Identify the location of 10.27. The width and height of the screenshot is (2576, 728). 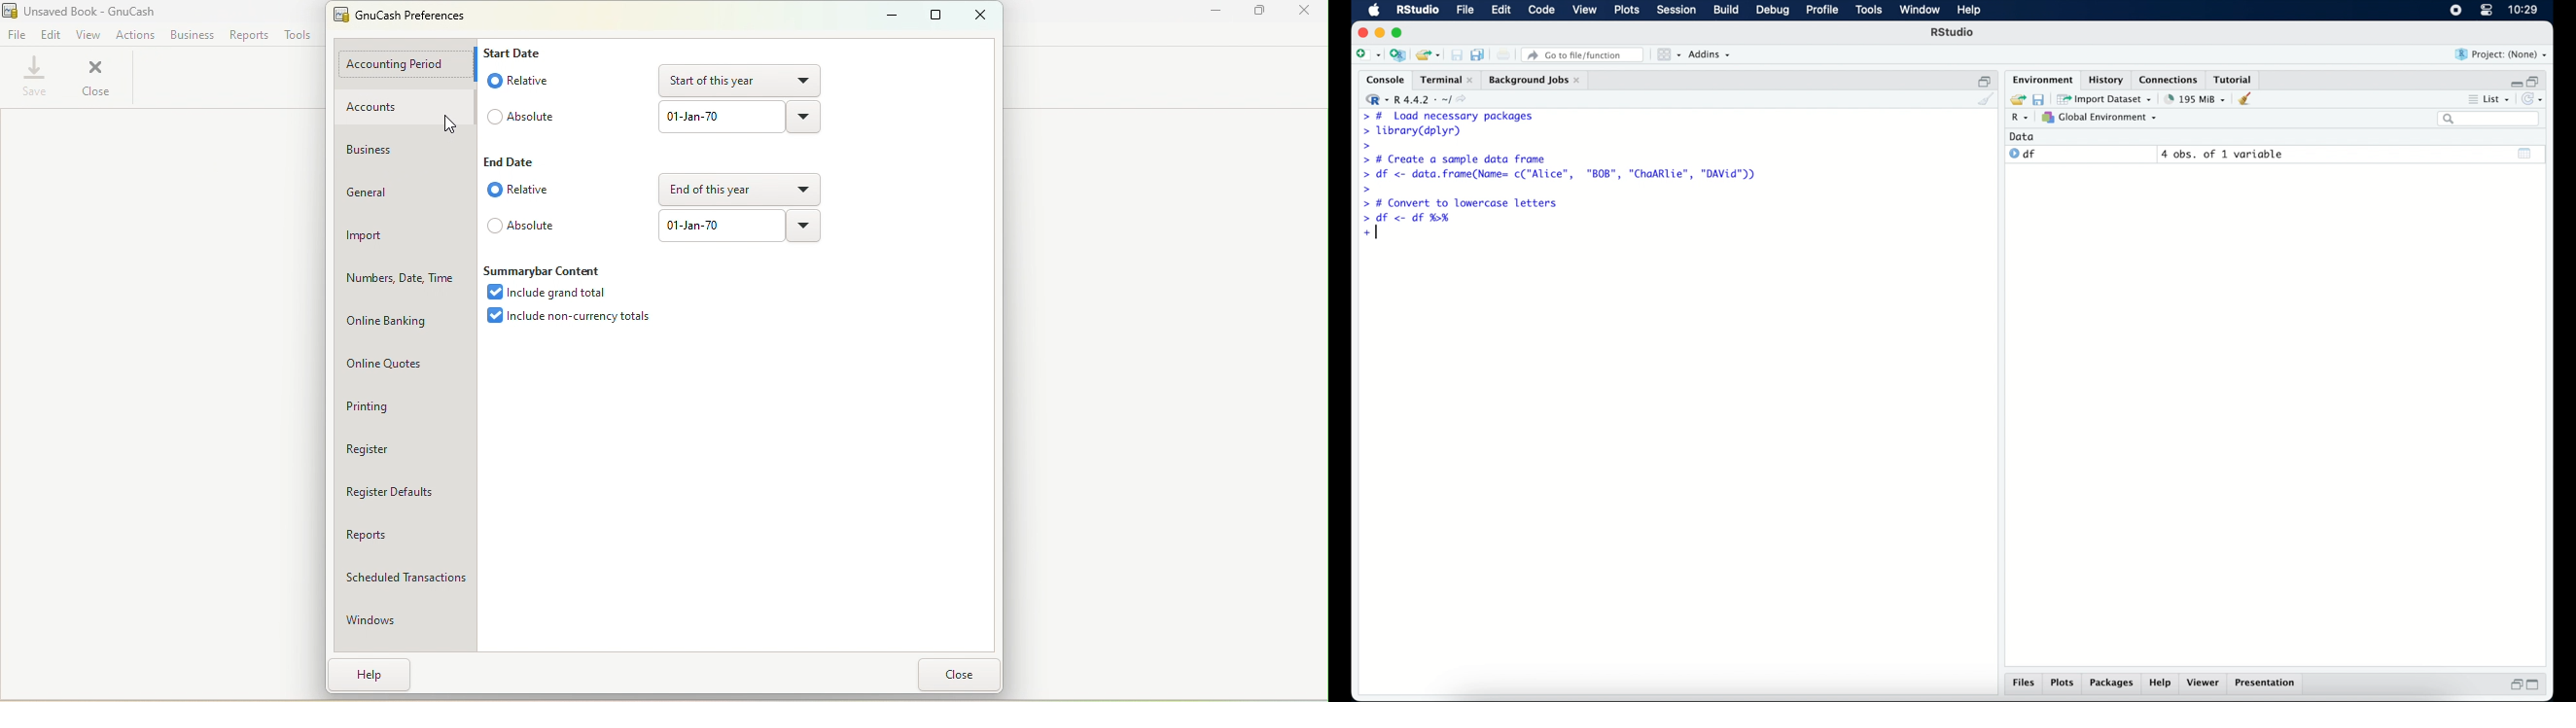
(2523, 10).